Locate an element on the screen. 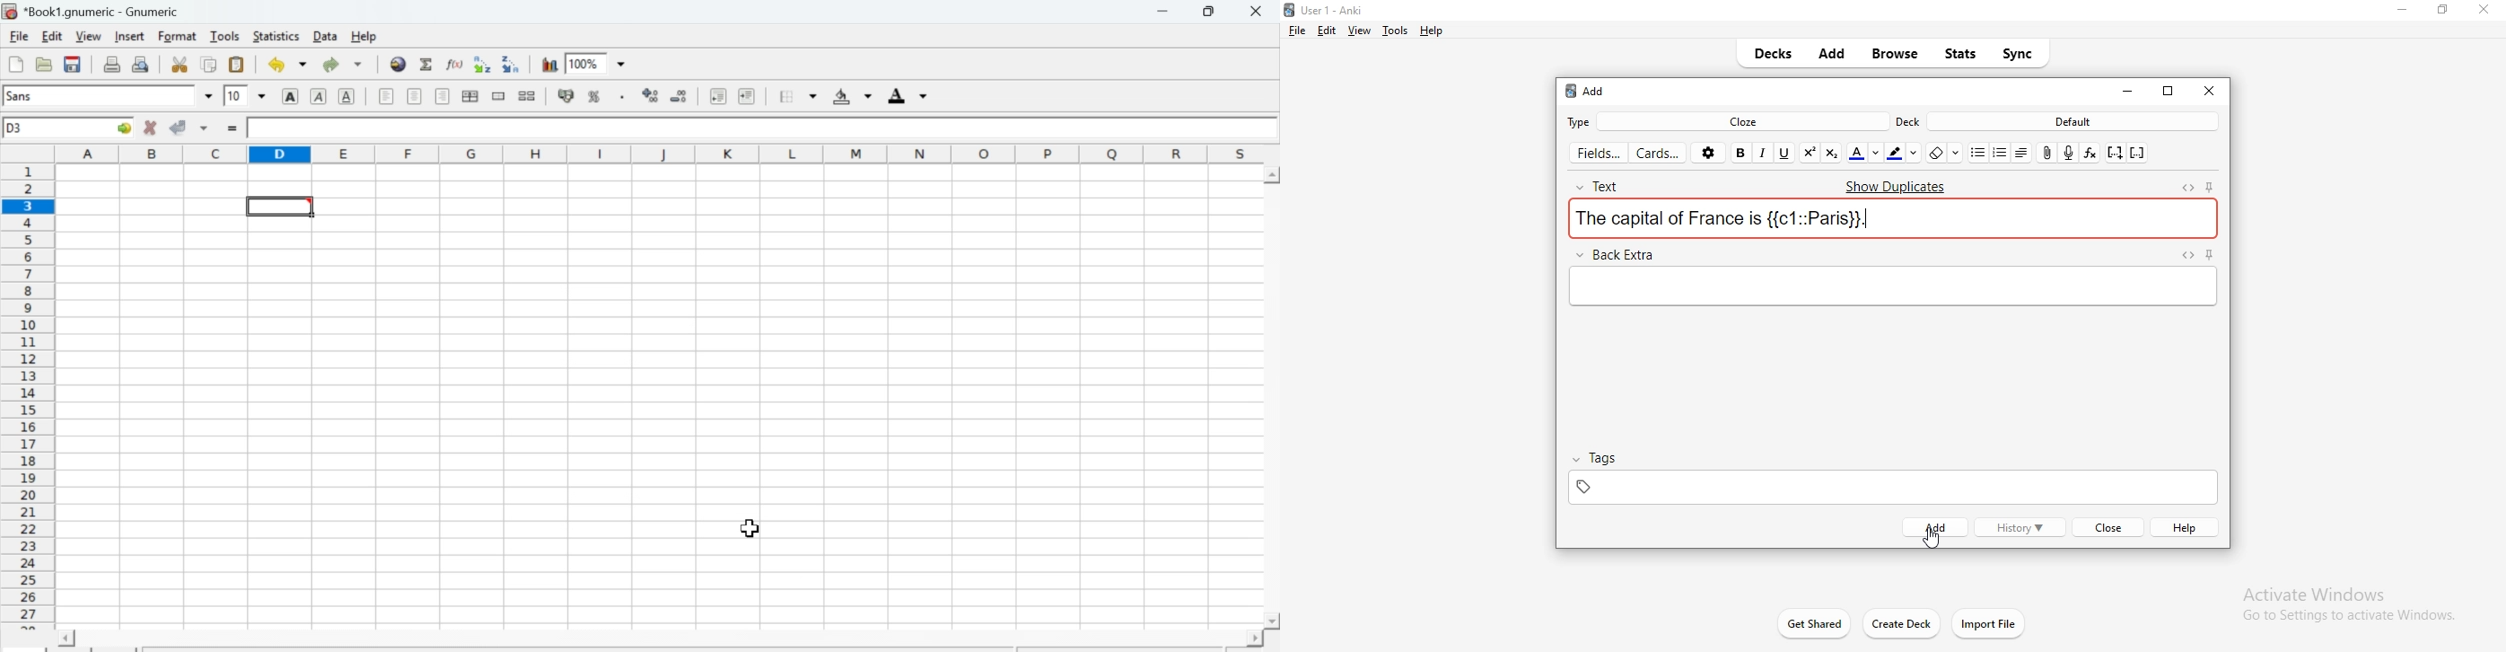 The image size is (2520, 672). numbering column is located at coordinates (30, 396).